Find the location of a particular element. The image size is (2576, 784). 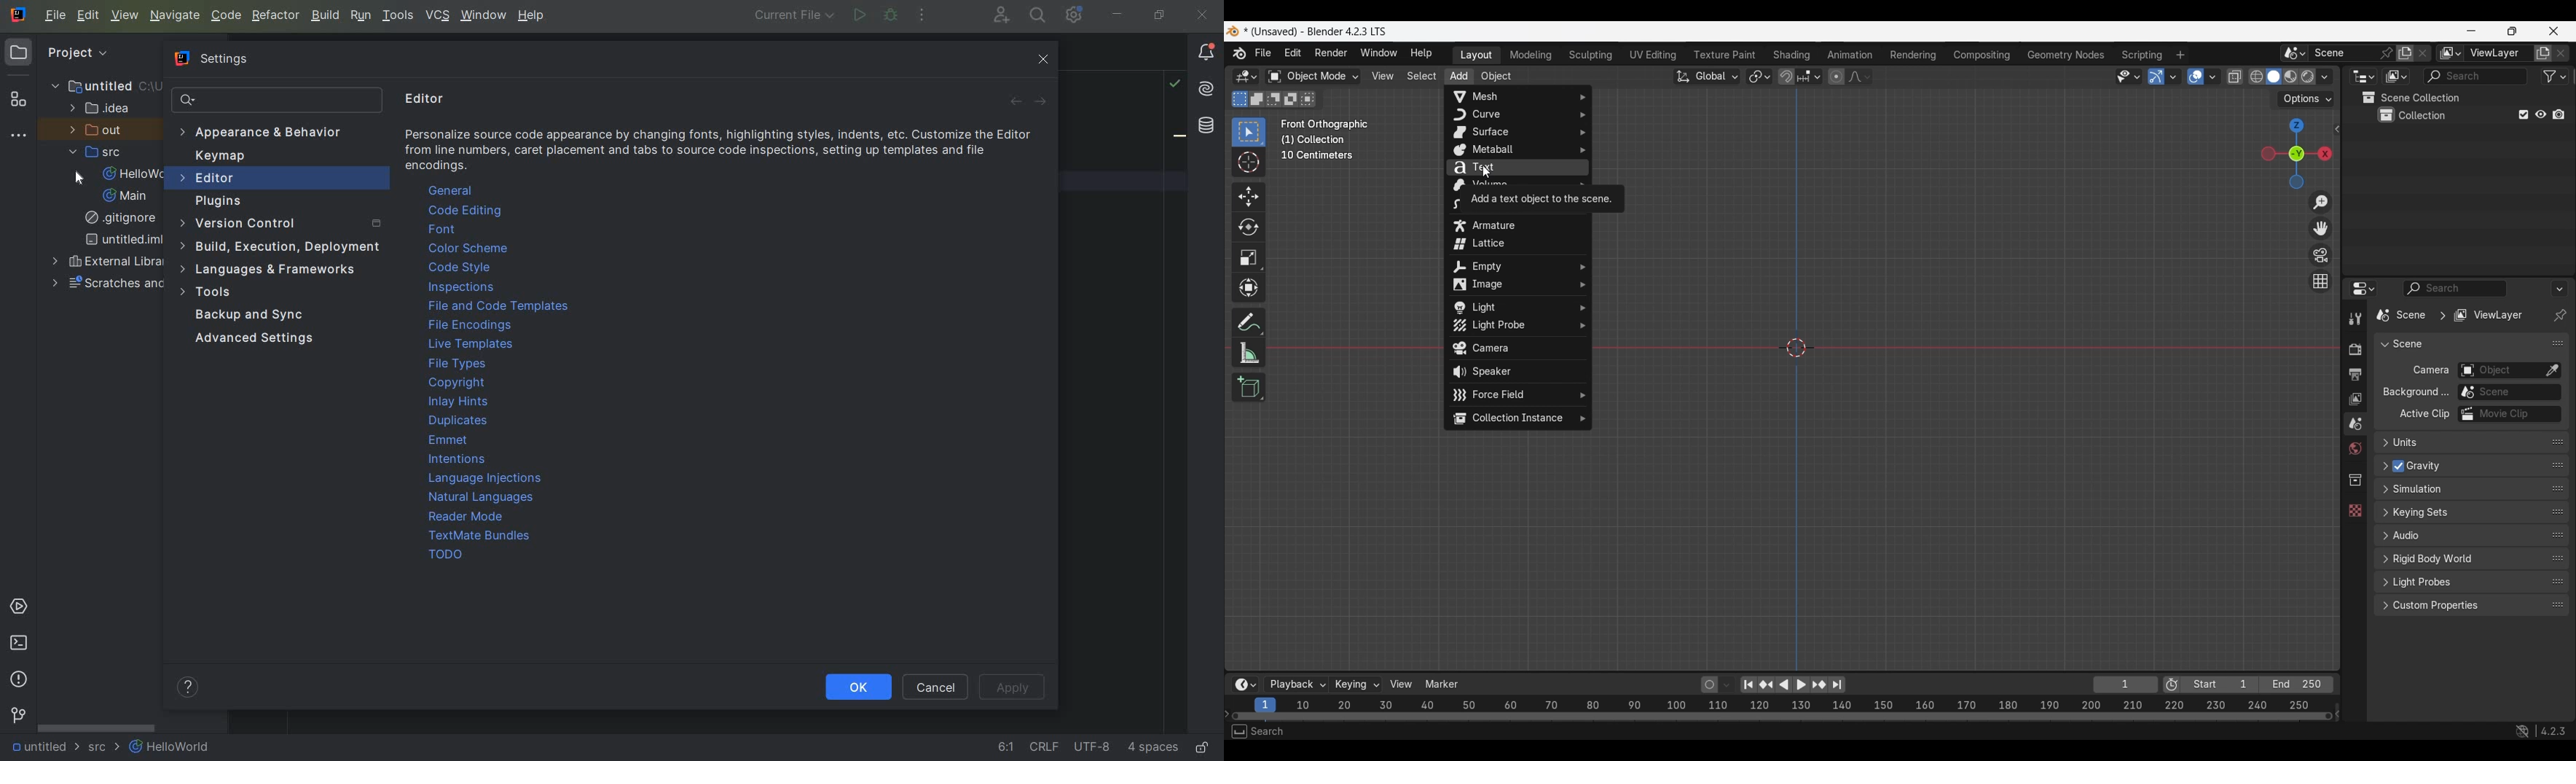

Filter is located at coordinates (2555, 76).